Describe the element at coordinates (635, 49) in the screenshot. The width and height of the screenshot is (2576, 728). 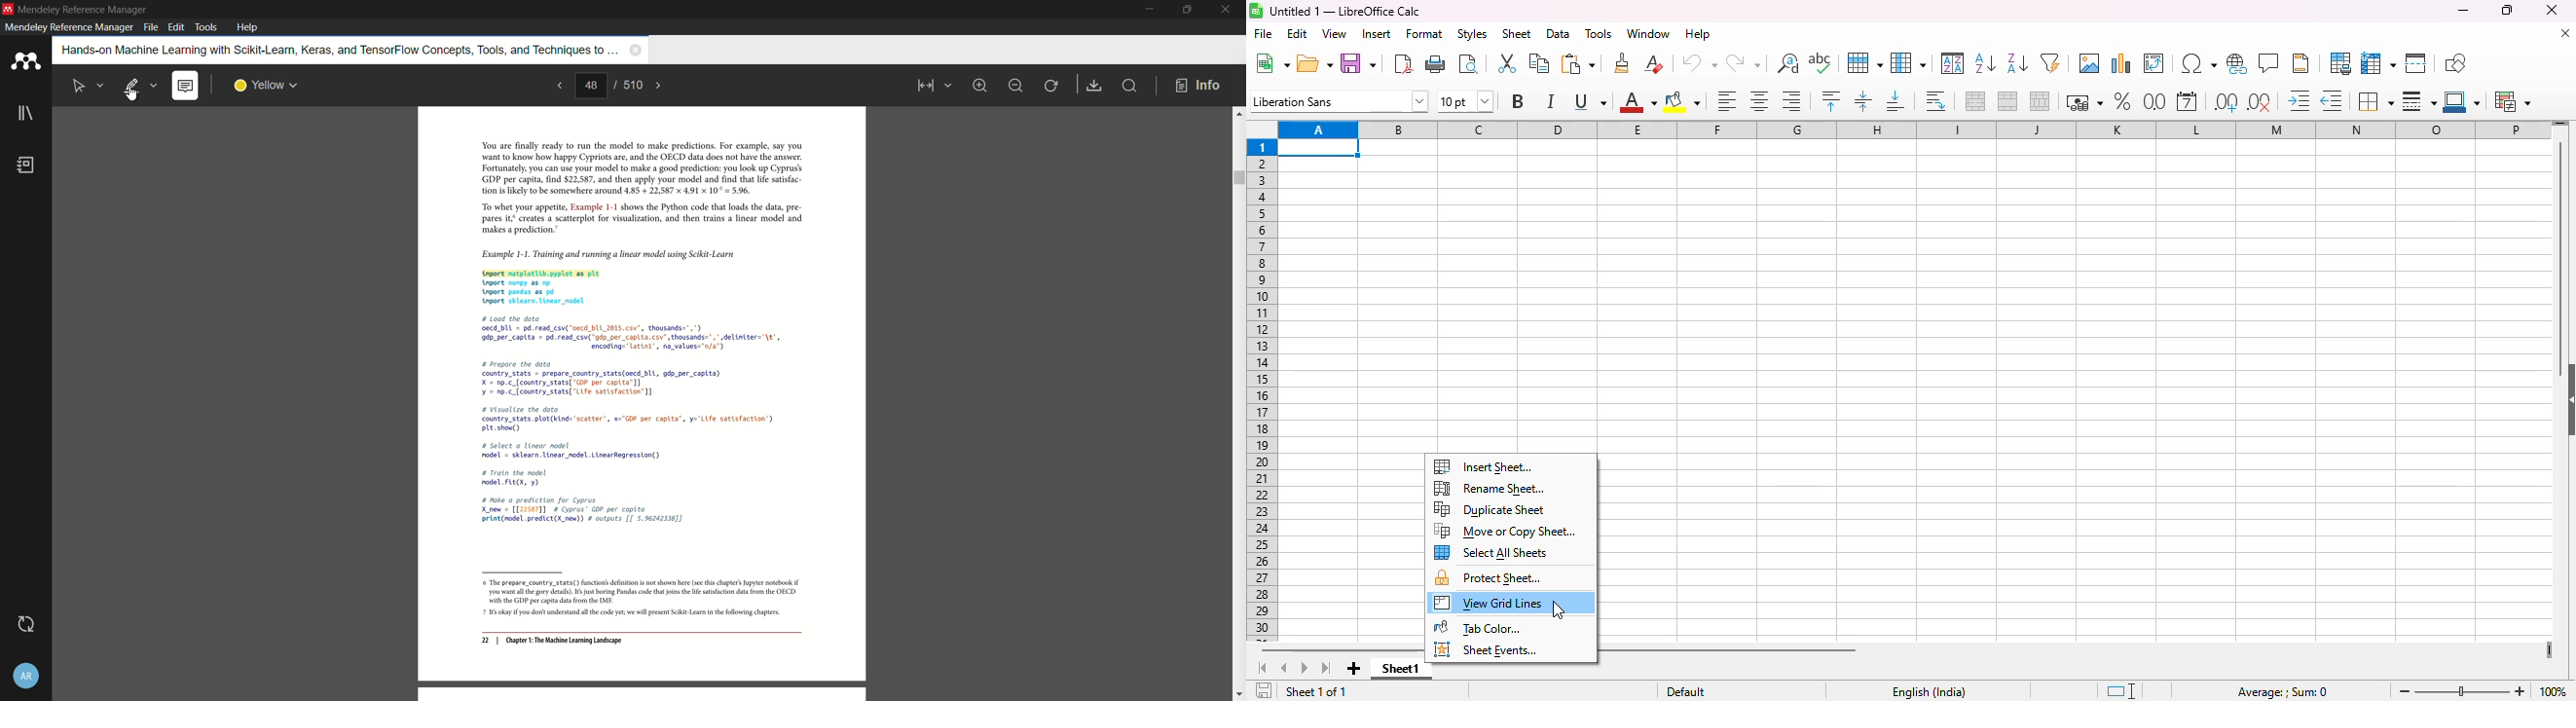
I see `close book` at that location.